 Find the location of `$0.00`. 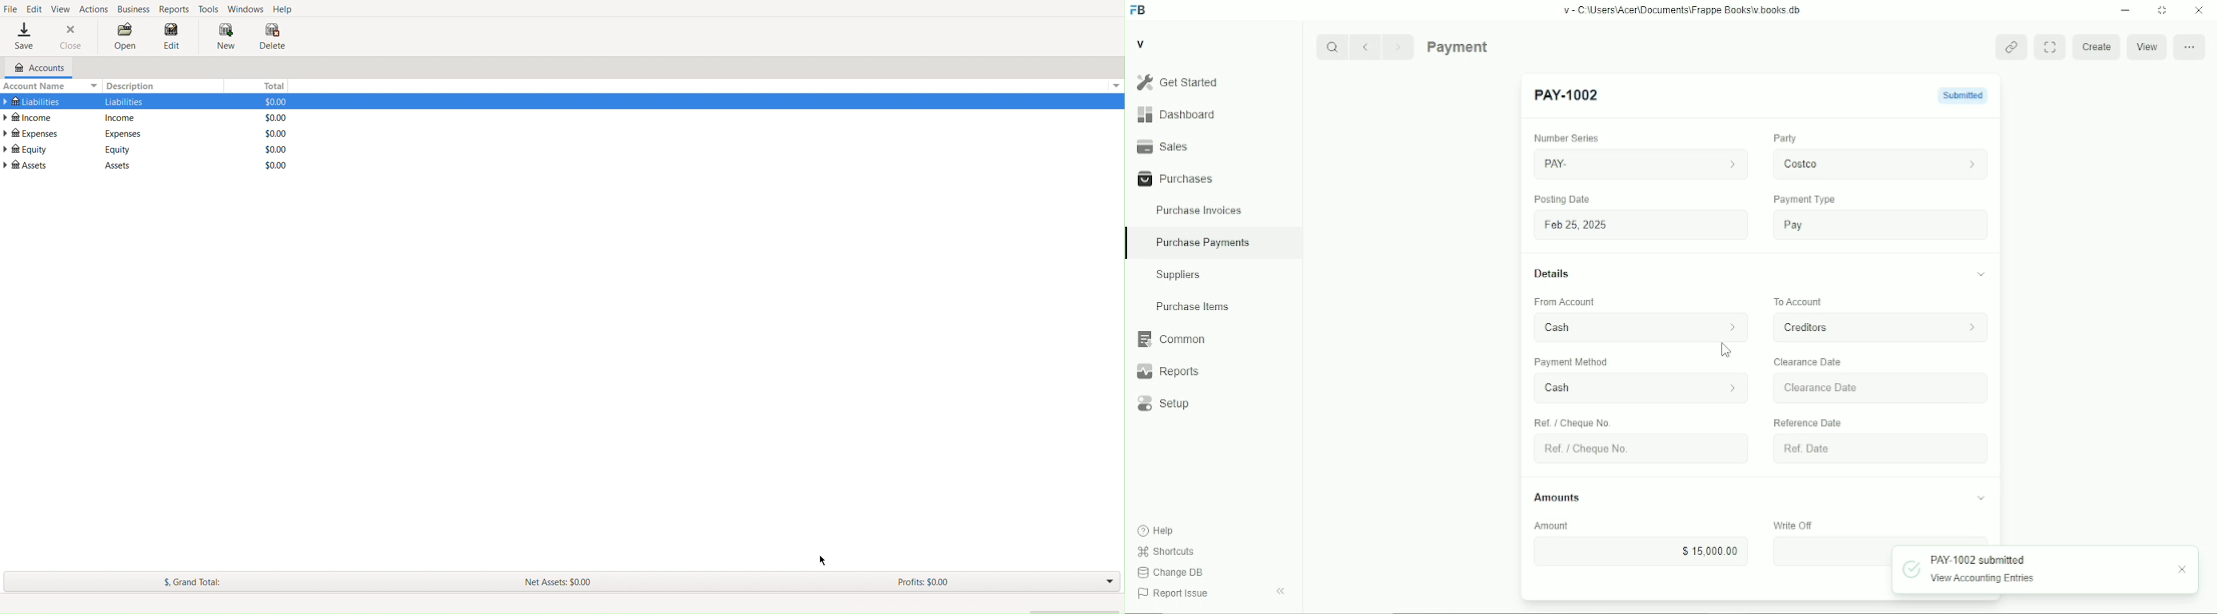

$0.00 is located at coordinates (272, 149).